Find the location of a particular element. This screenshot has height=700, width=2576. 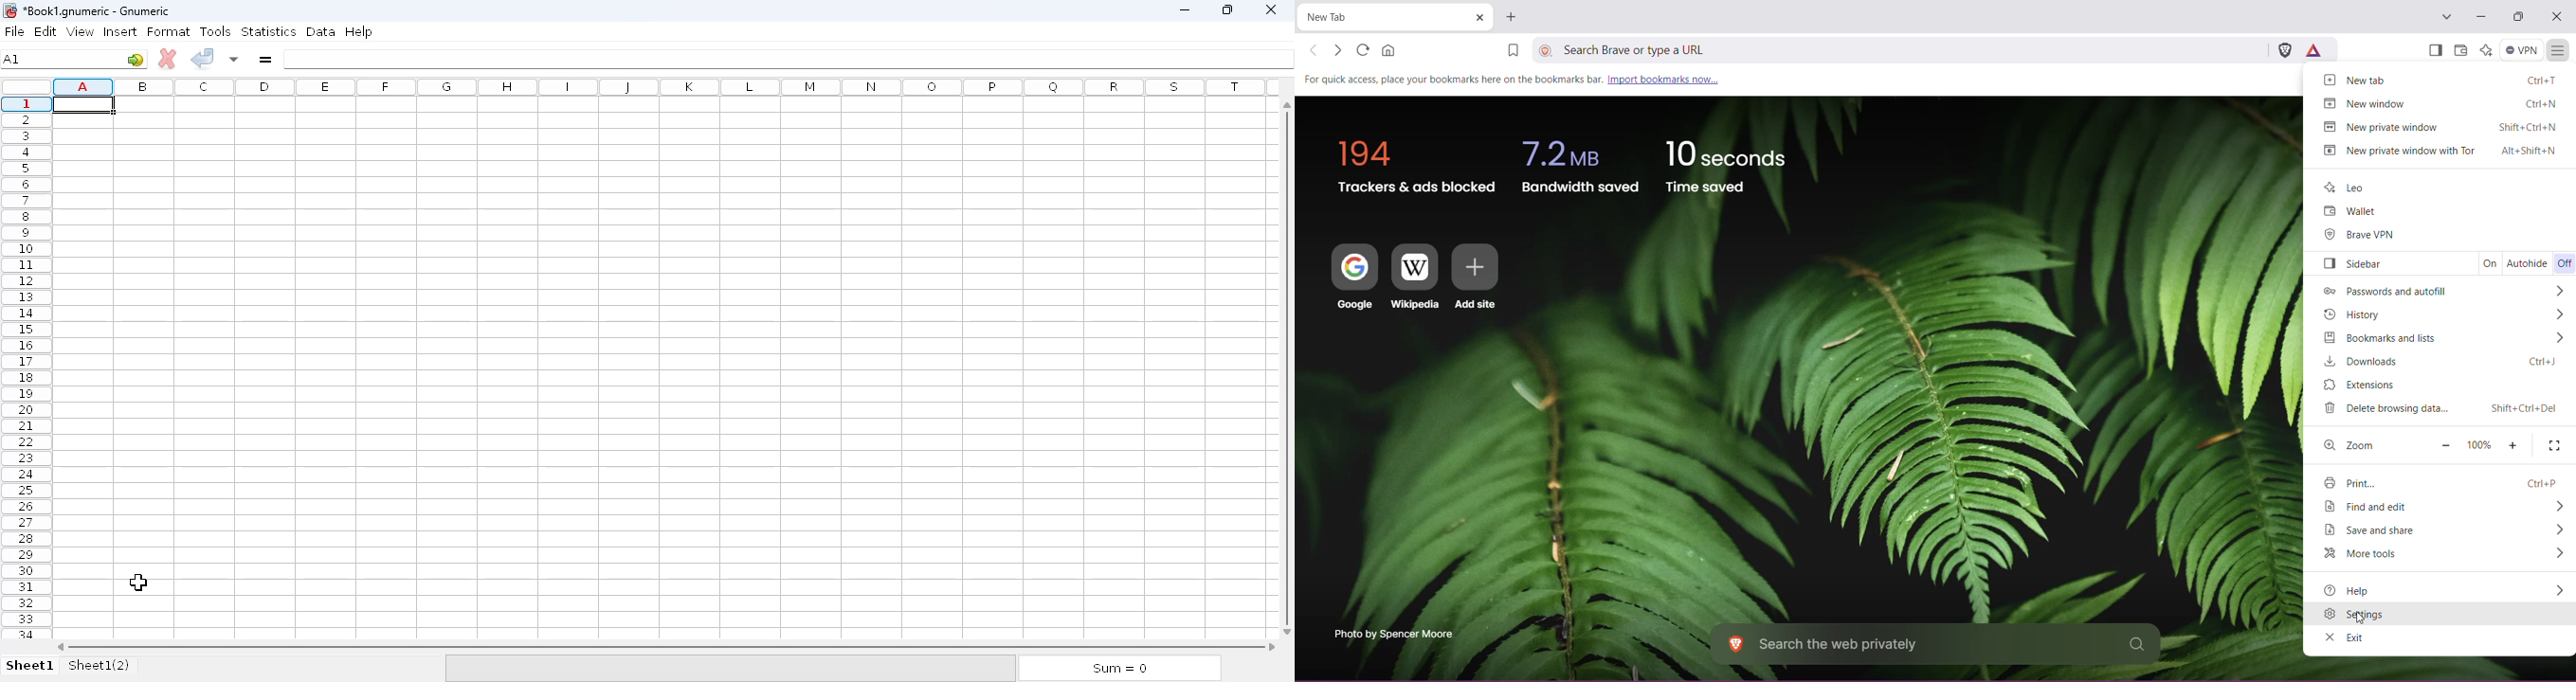

Import Bookmarks now is located at coordinates (1518, 78).